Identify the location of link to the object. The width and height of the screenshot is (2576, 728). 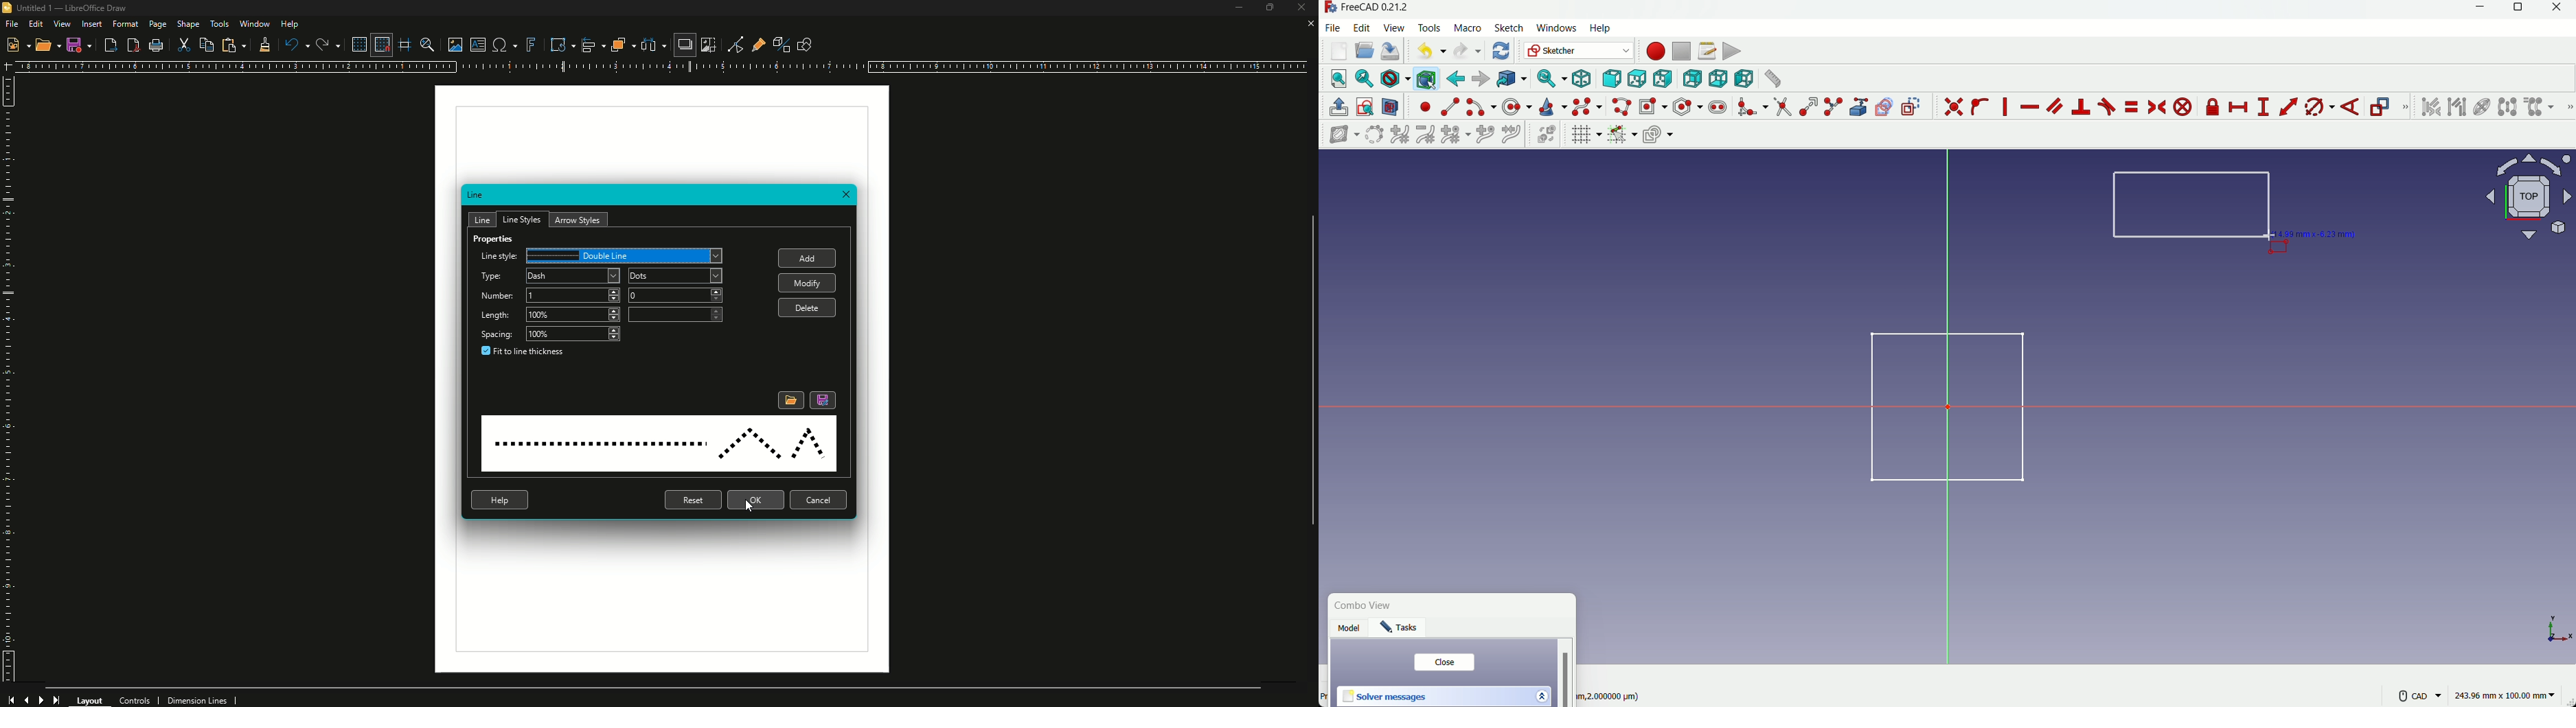
(1510, 80).